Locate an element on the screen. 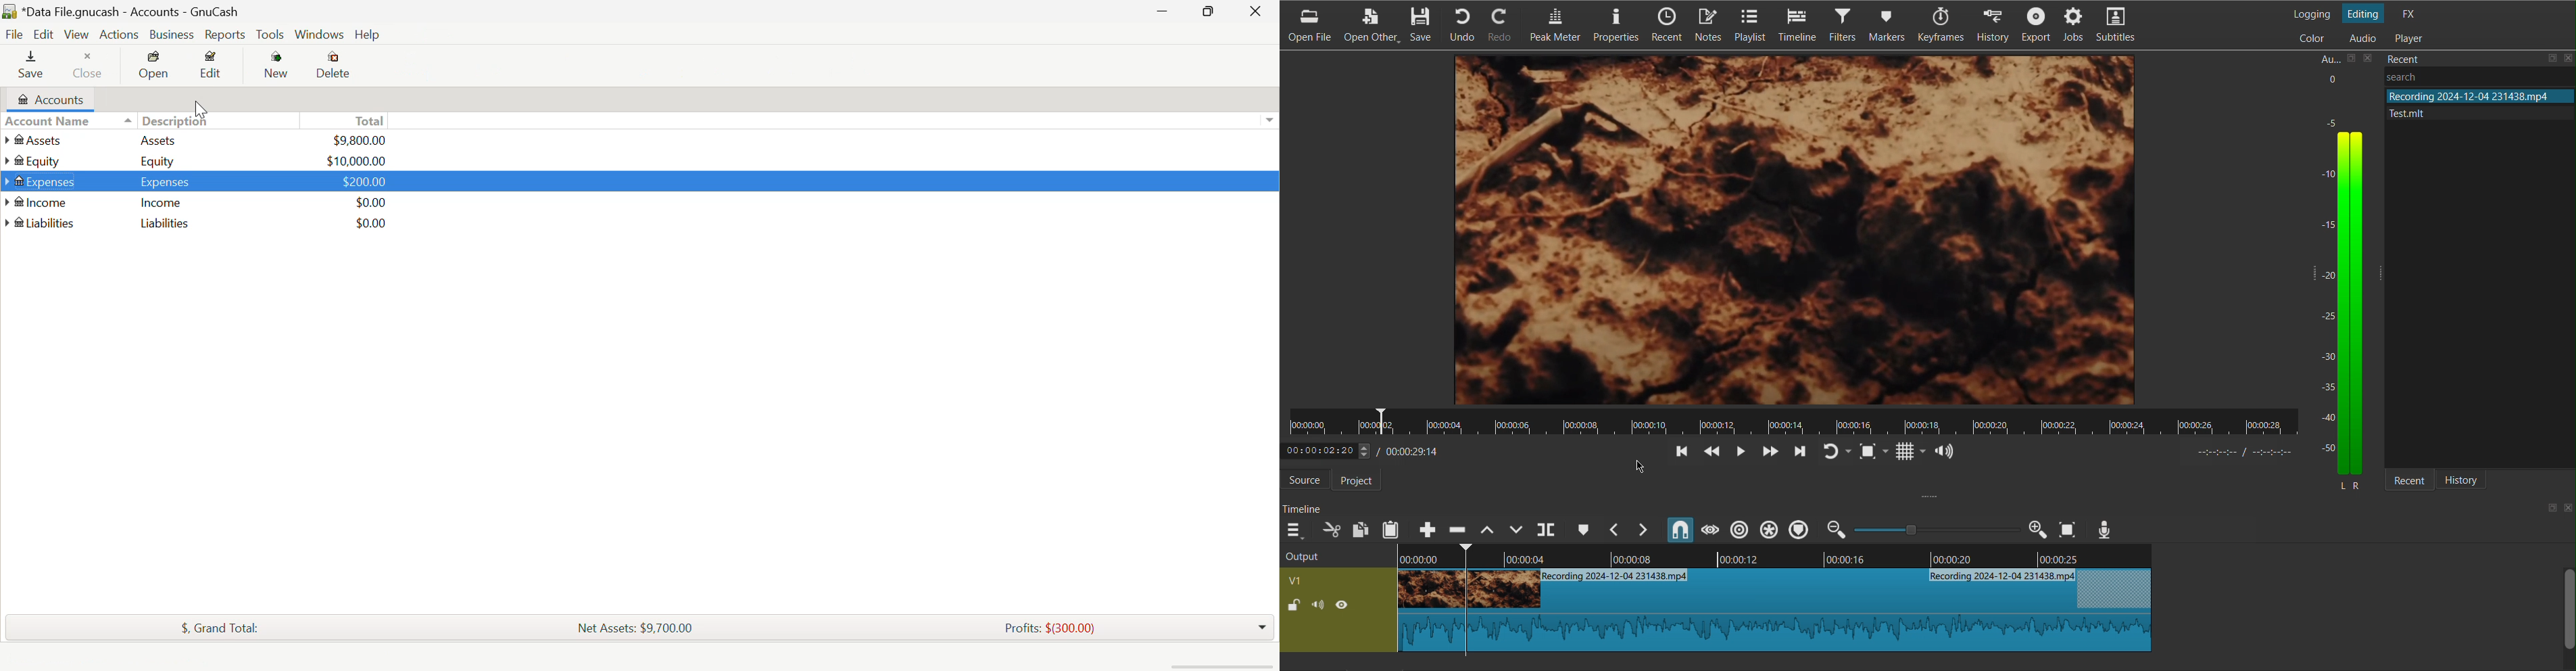  Close Window is located at coordinates (1257, 11).